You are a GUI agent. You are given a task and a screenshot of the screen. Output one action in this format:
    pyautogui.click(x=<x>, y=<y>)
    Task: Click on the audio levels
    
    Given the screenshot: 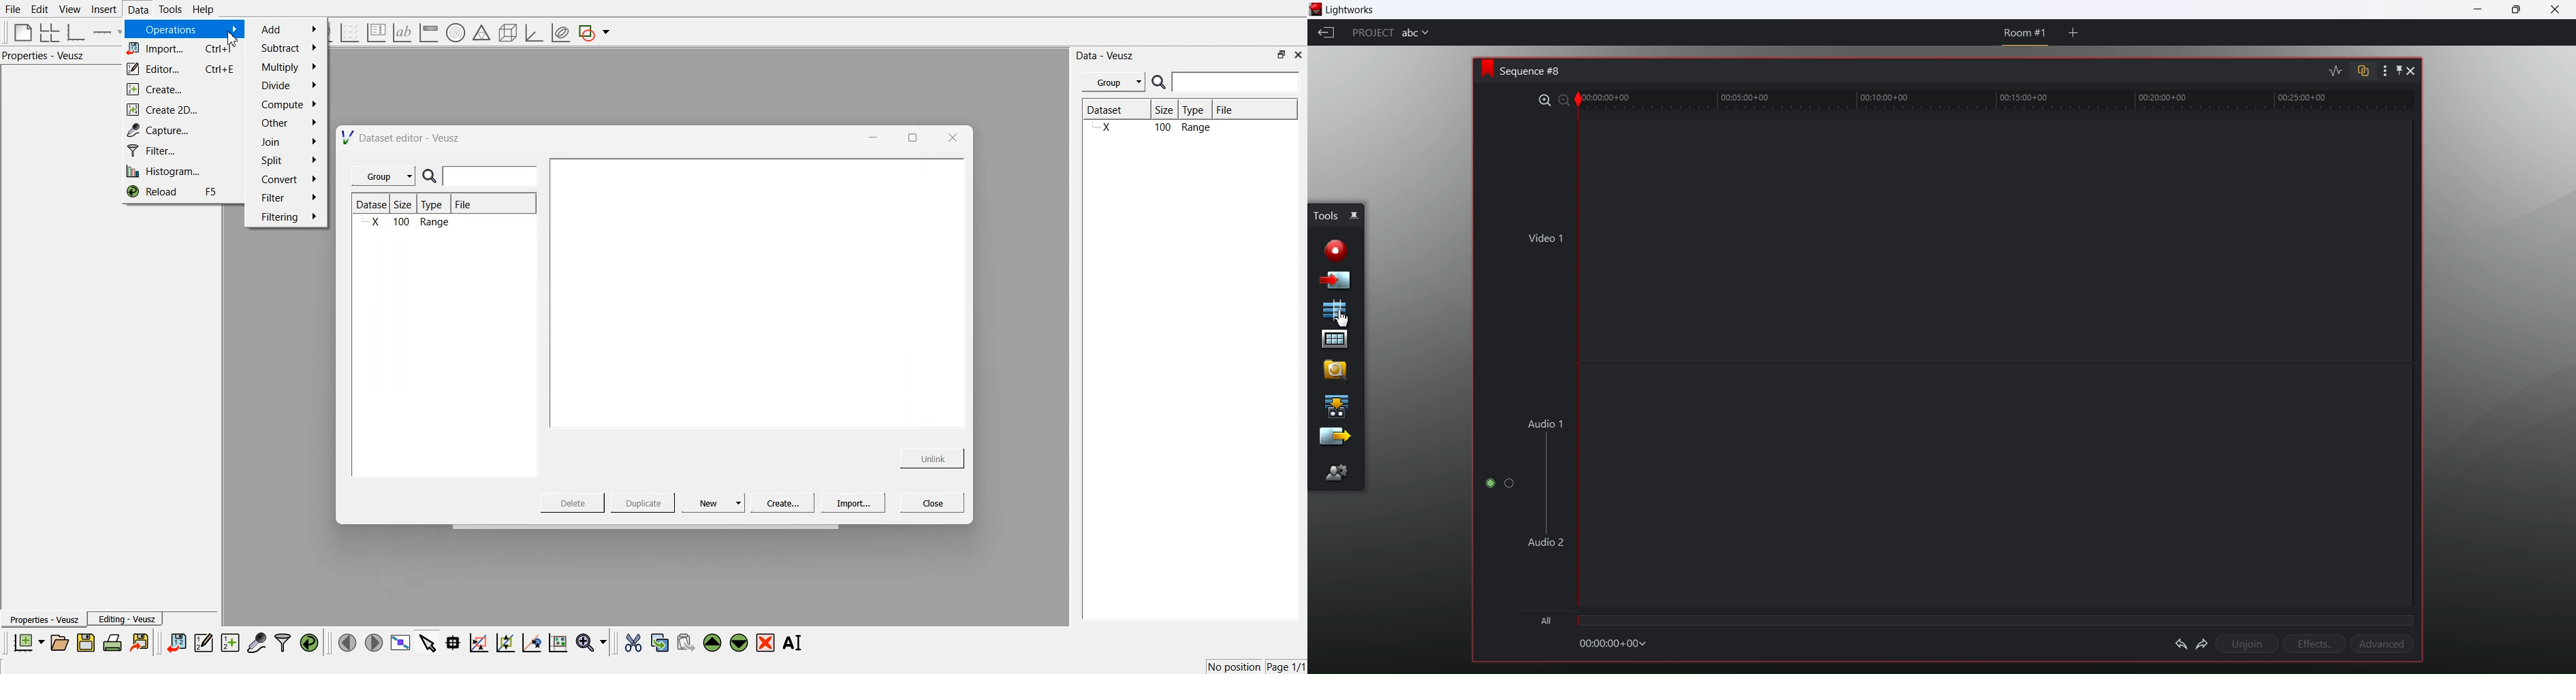 What is the action you would take?
    pyautogui.click(x=2334, y=71)
    